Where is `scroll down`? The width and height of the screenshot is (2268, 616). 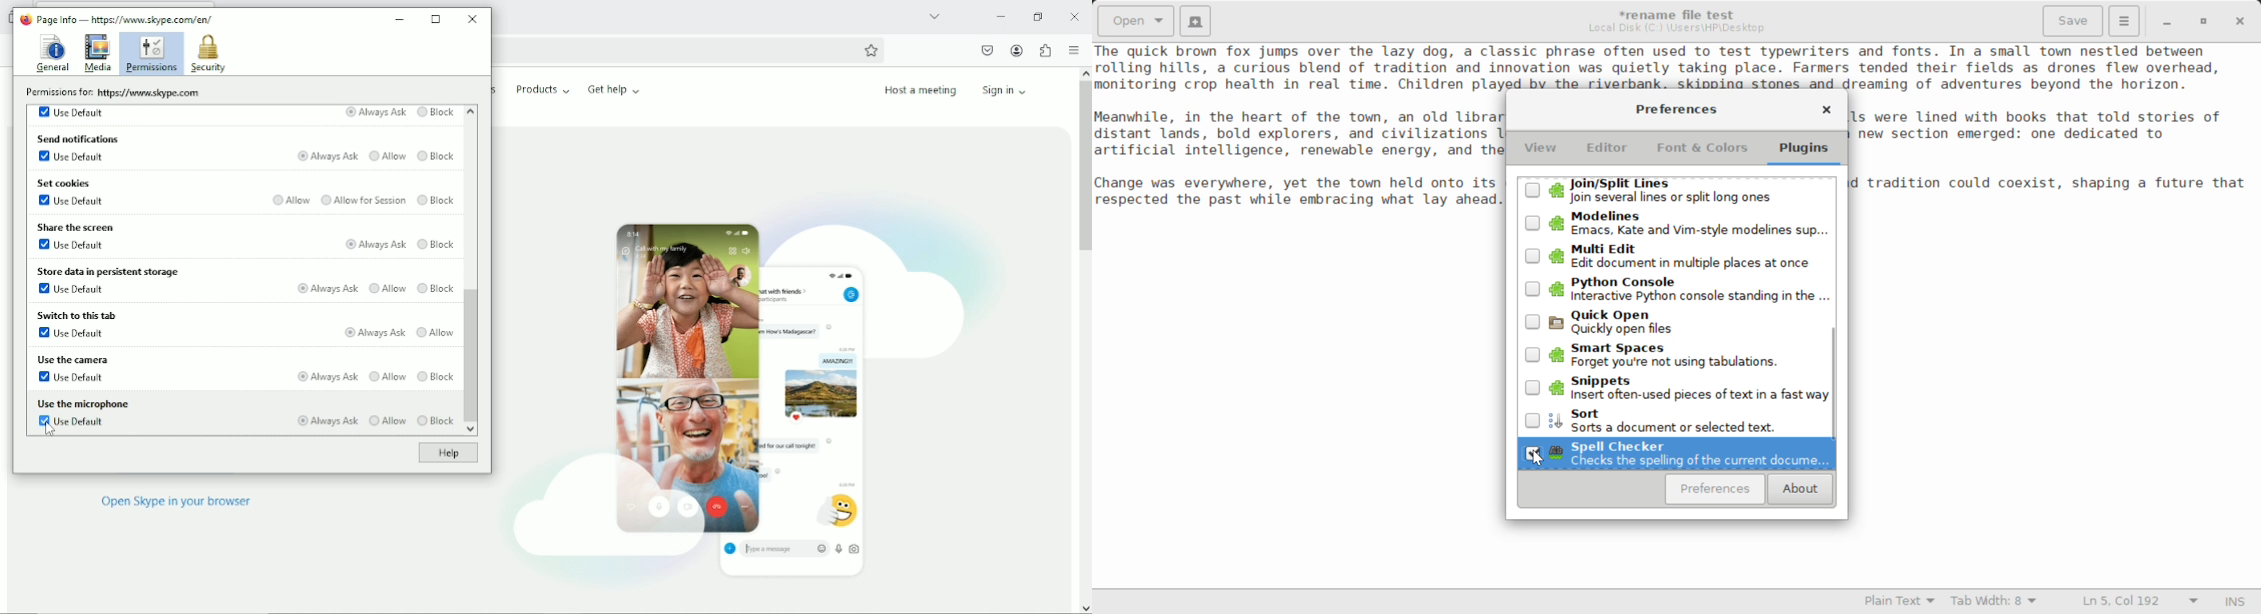 scroll down is located at coordinates (470, 429).